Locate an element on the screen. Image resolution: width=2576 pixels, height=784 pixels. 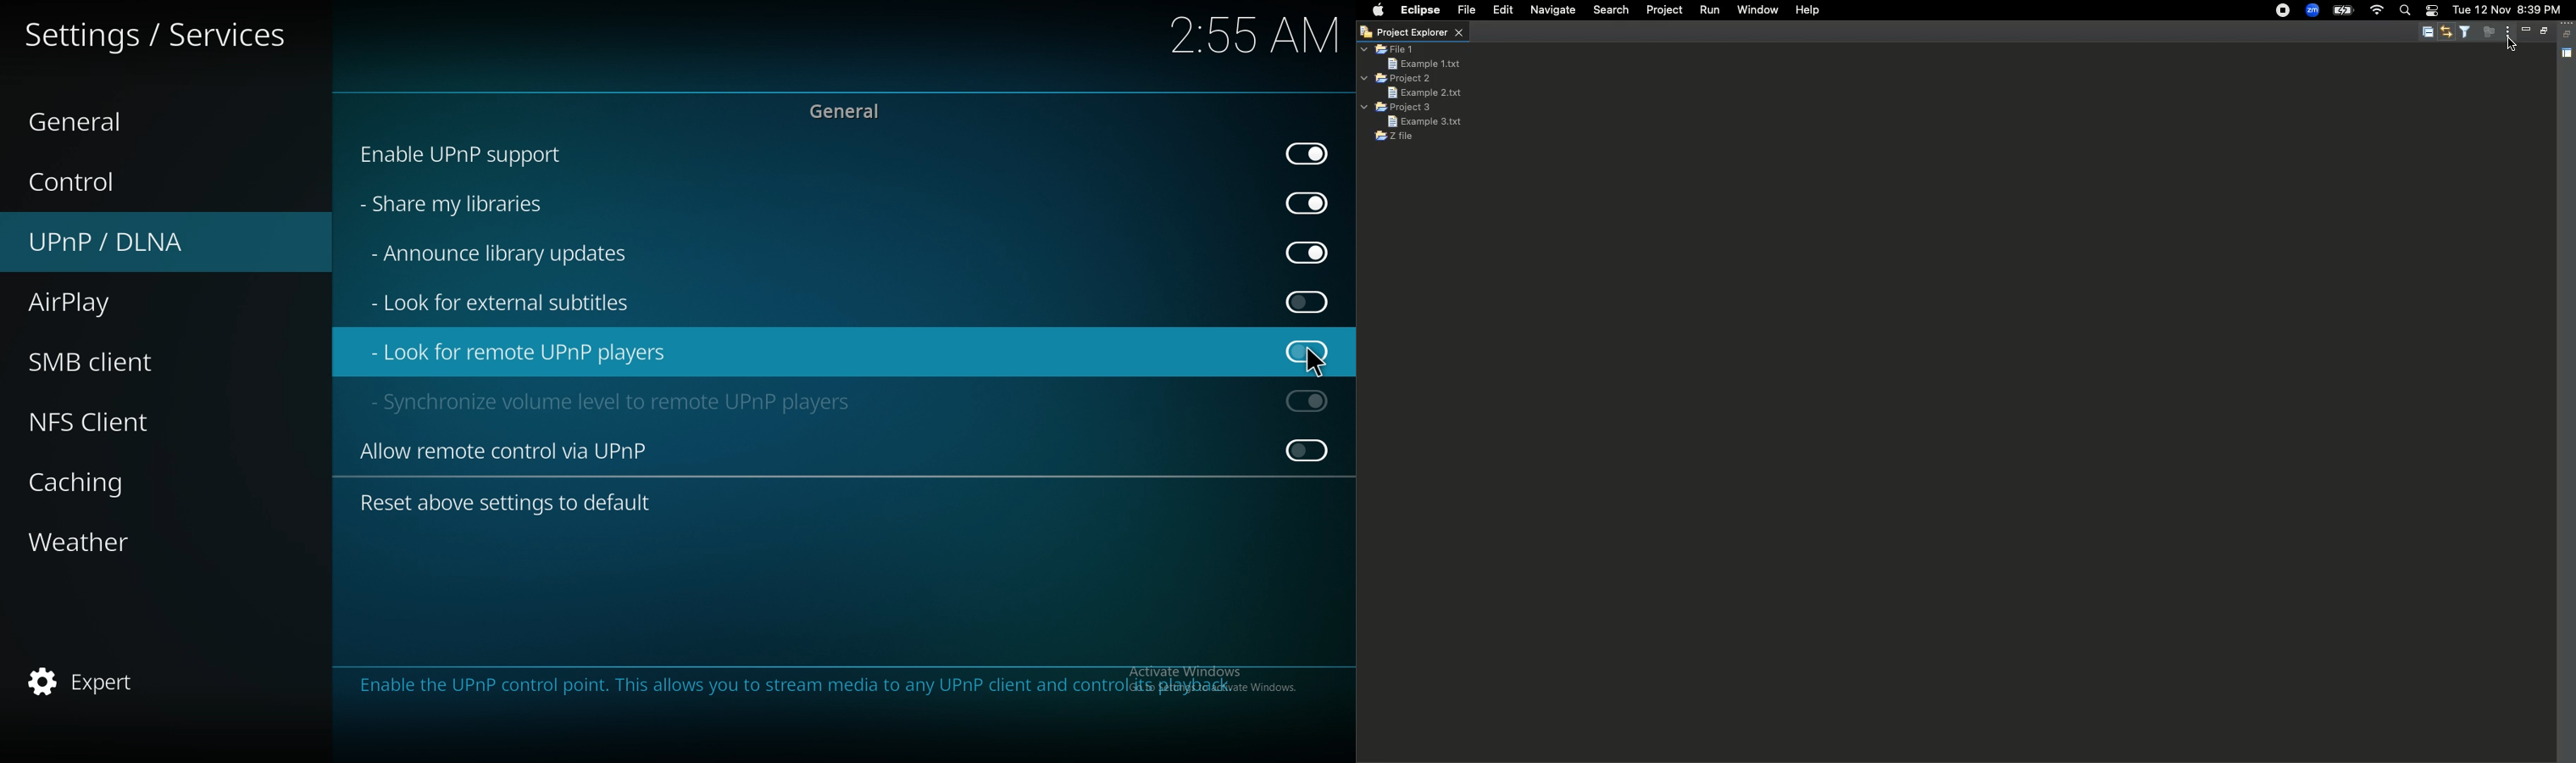
look for remote upnp players is located at coordinates (522, 350).